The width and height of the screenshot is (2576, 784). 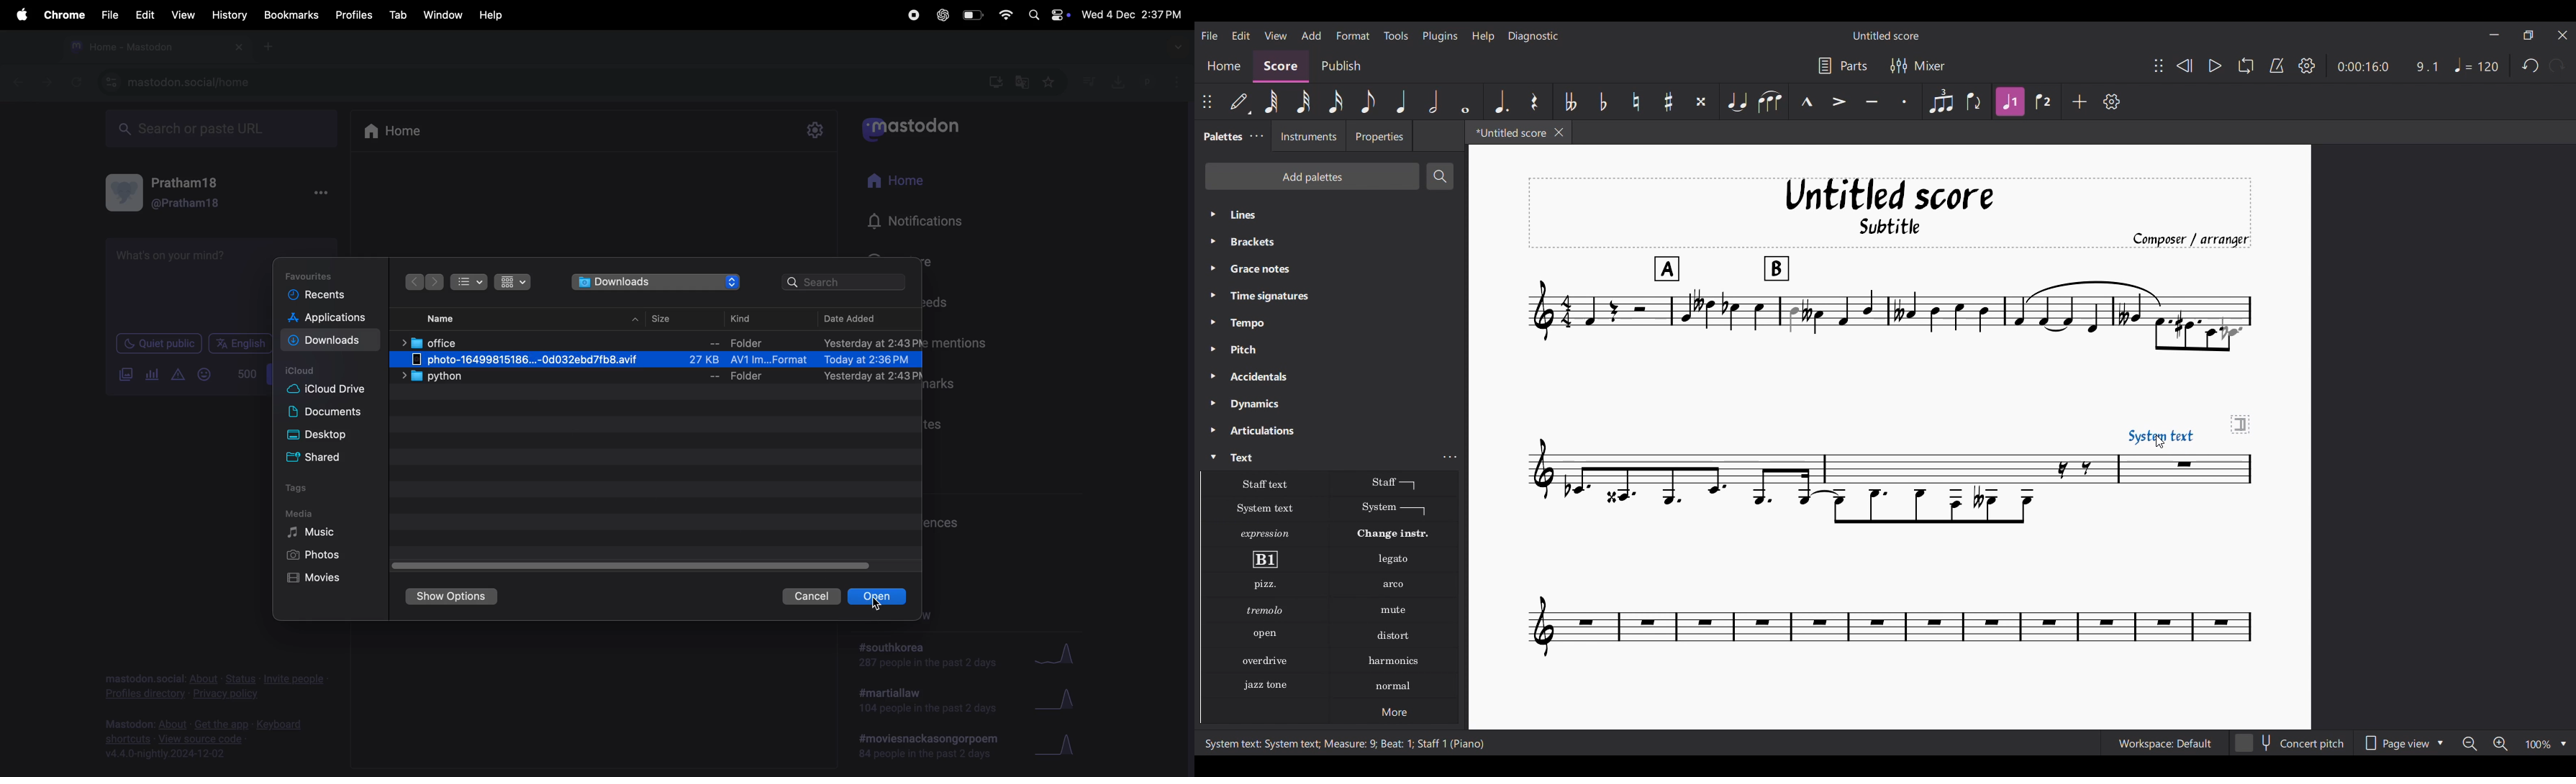 I want to click on photo, so click(x=664, y=360).